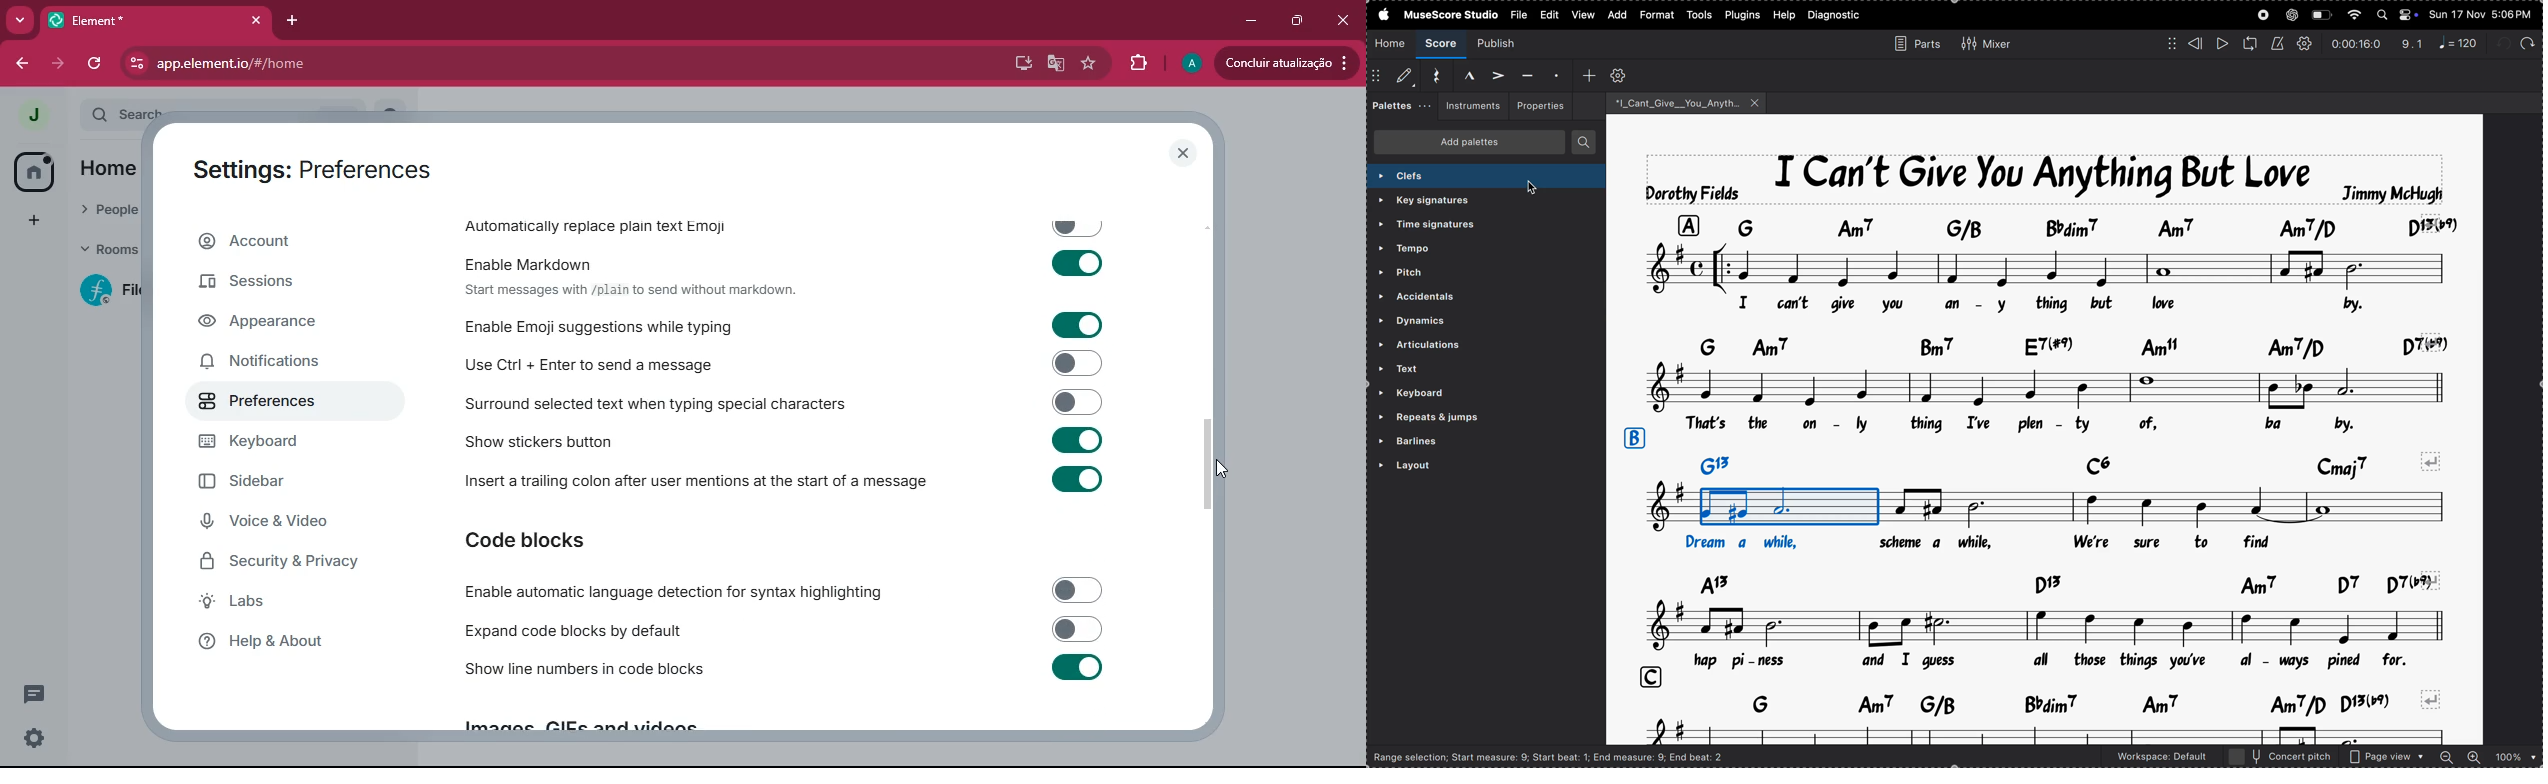 Image resolution: width=2548 pixels, height=784 pixels. I want to click on keyboard, so click(299, 442).